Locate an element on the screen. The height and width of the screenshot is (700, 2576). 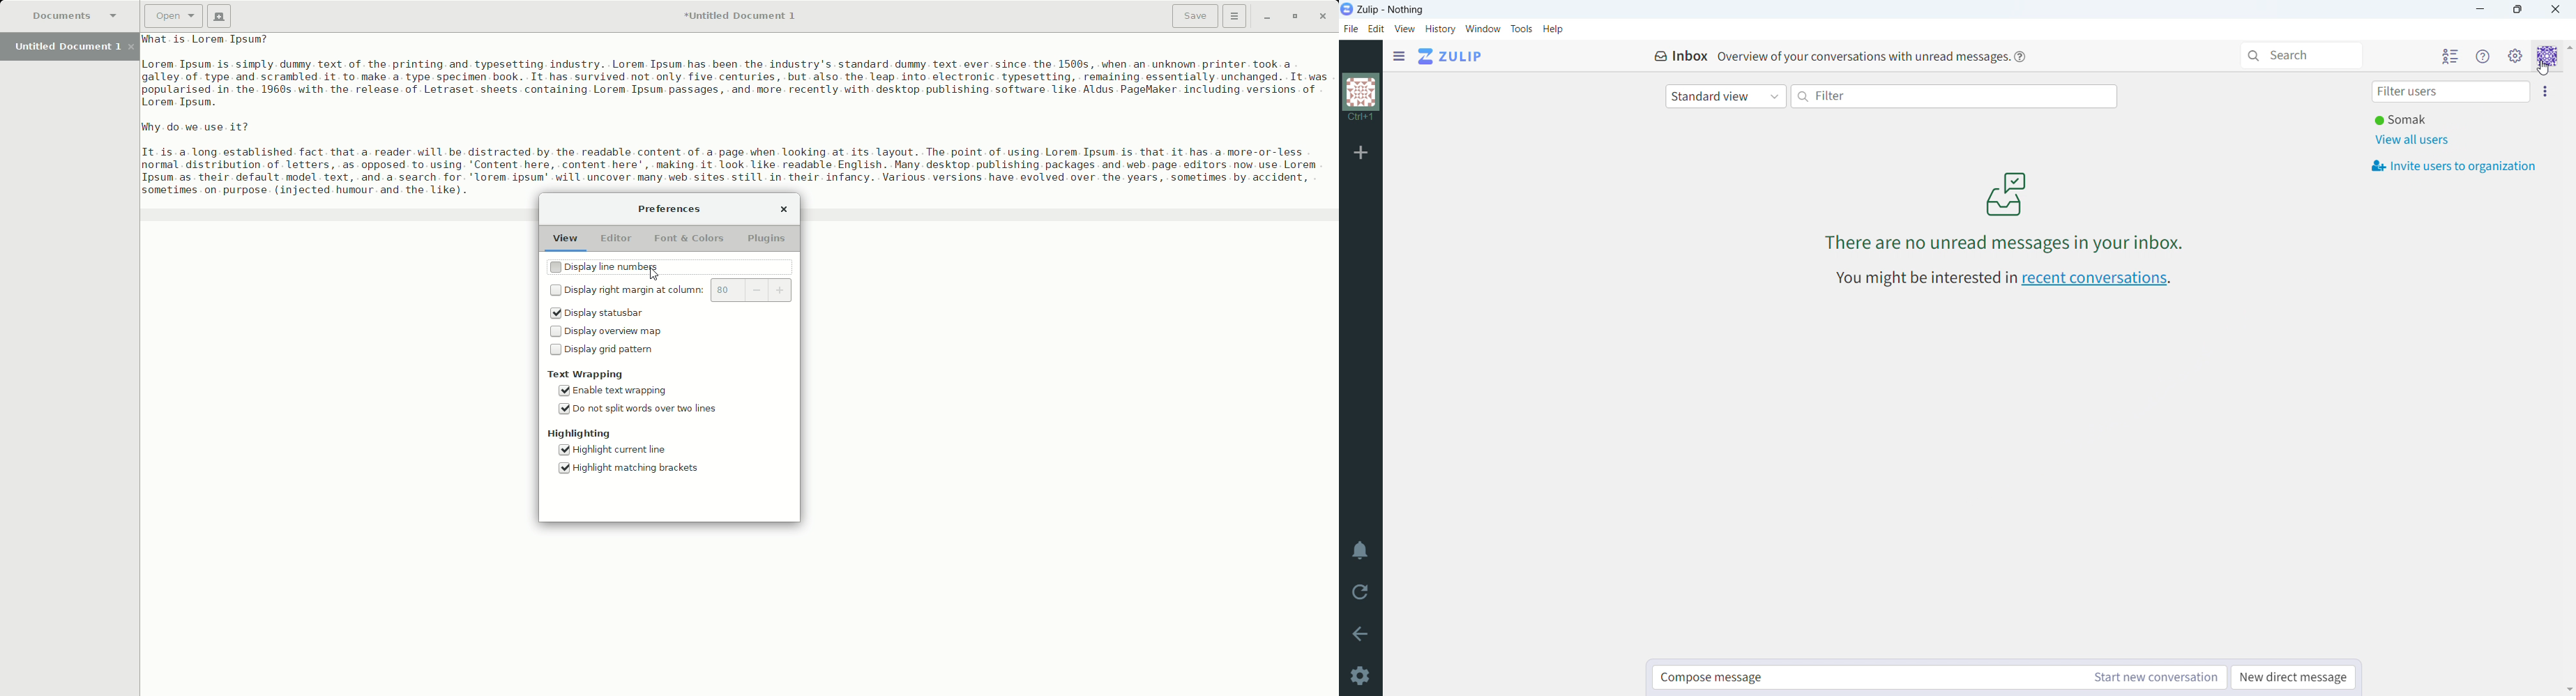
add organization is located at coordinates (1361, 151).